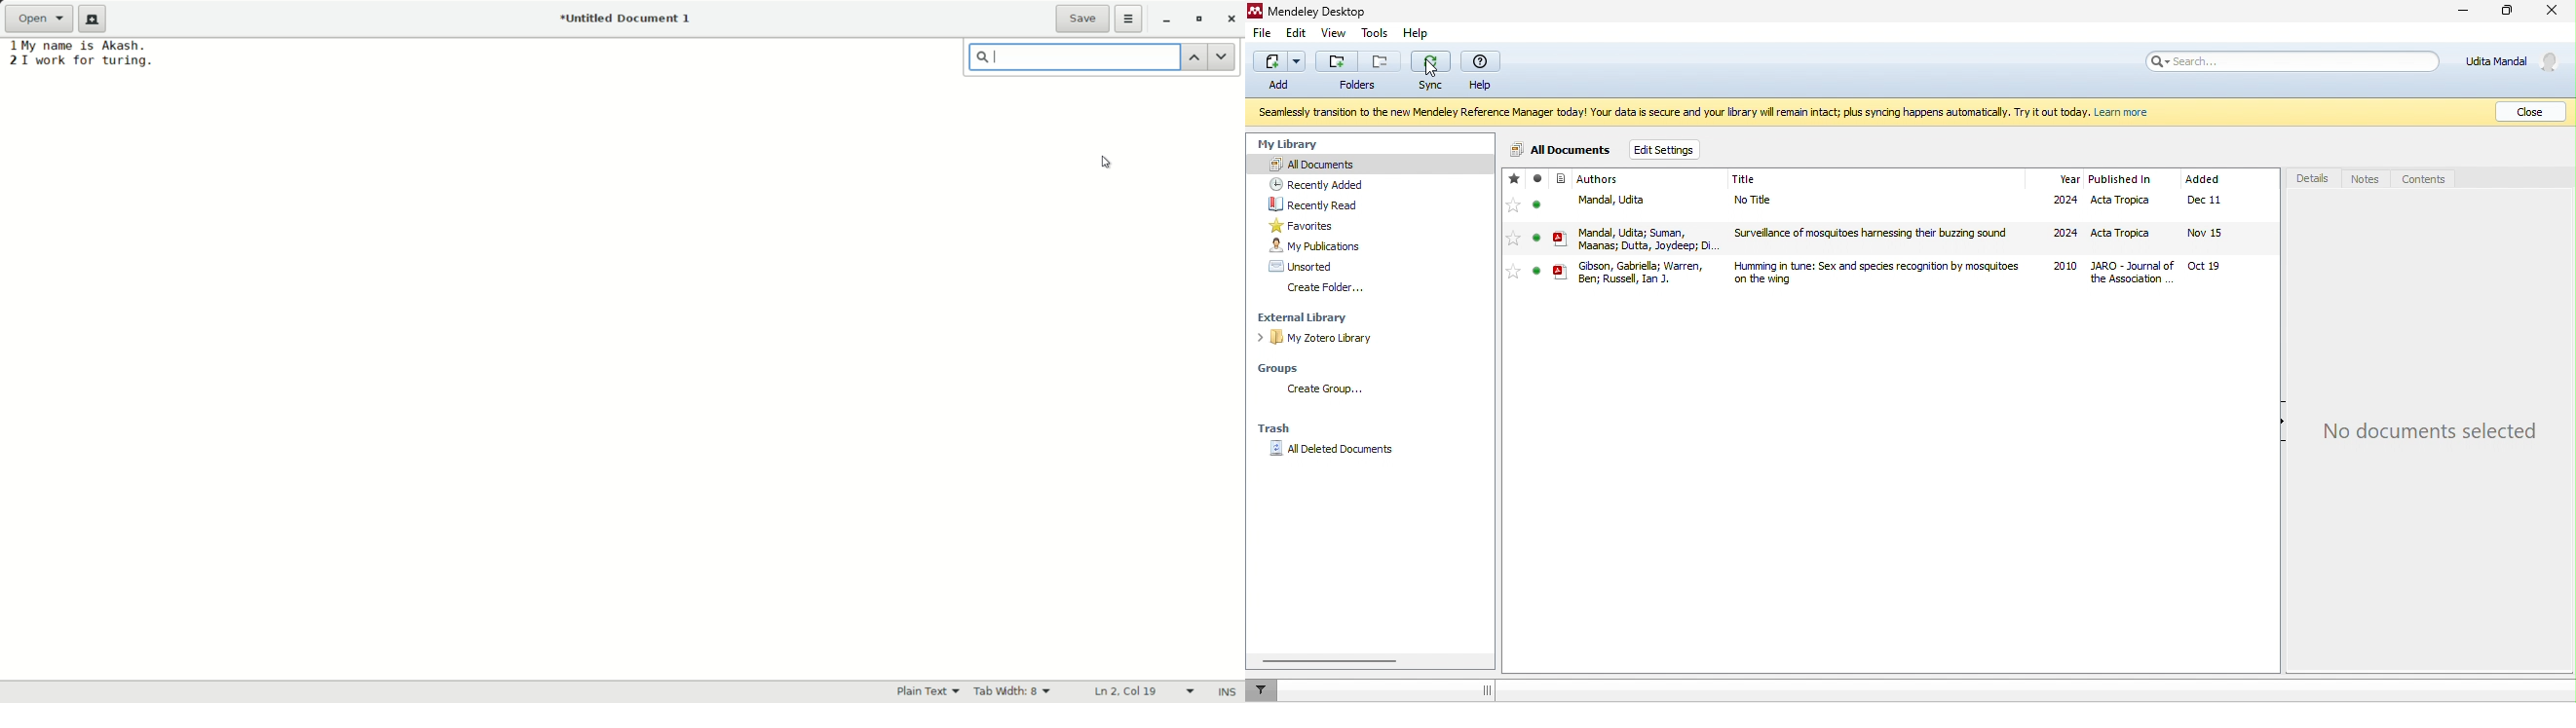 The height and width of the screenshot is (728, 2576). I want to click on no document selected, so click(2428, 433).